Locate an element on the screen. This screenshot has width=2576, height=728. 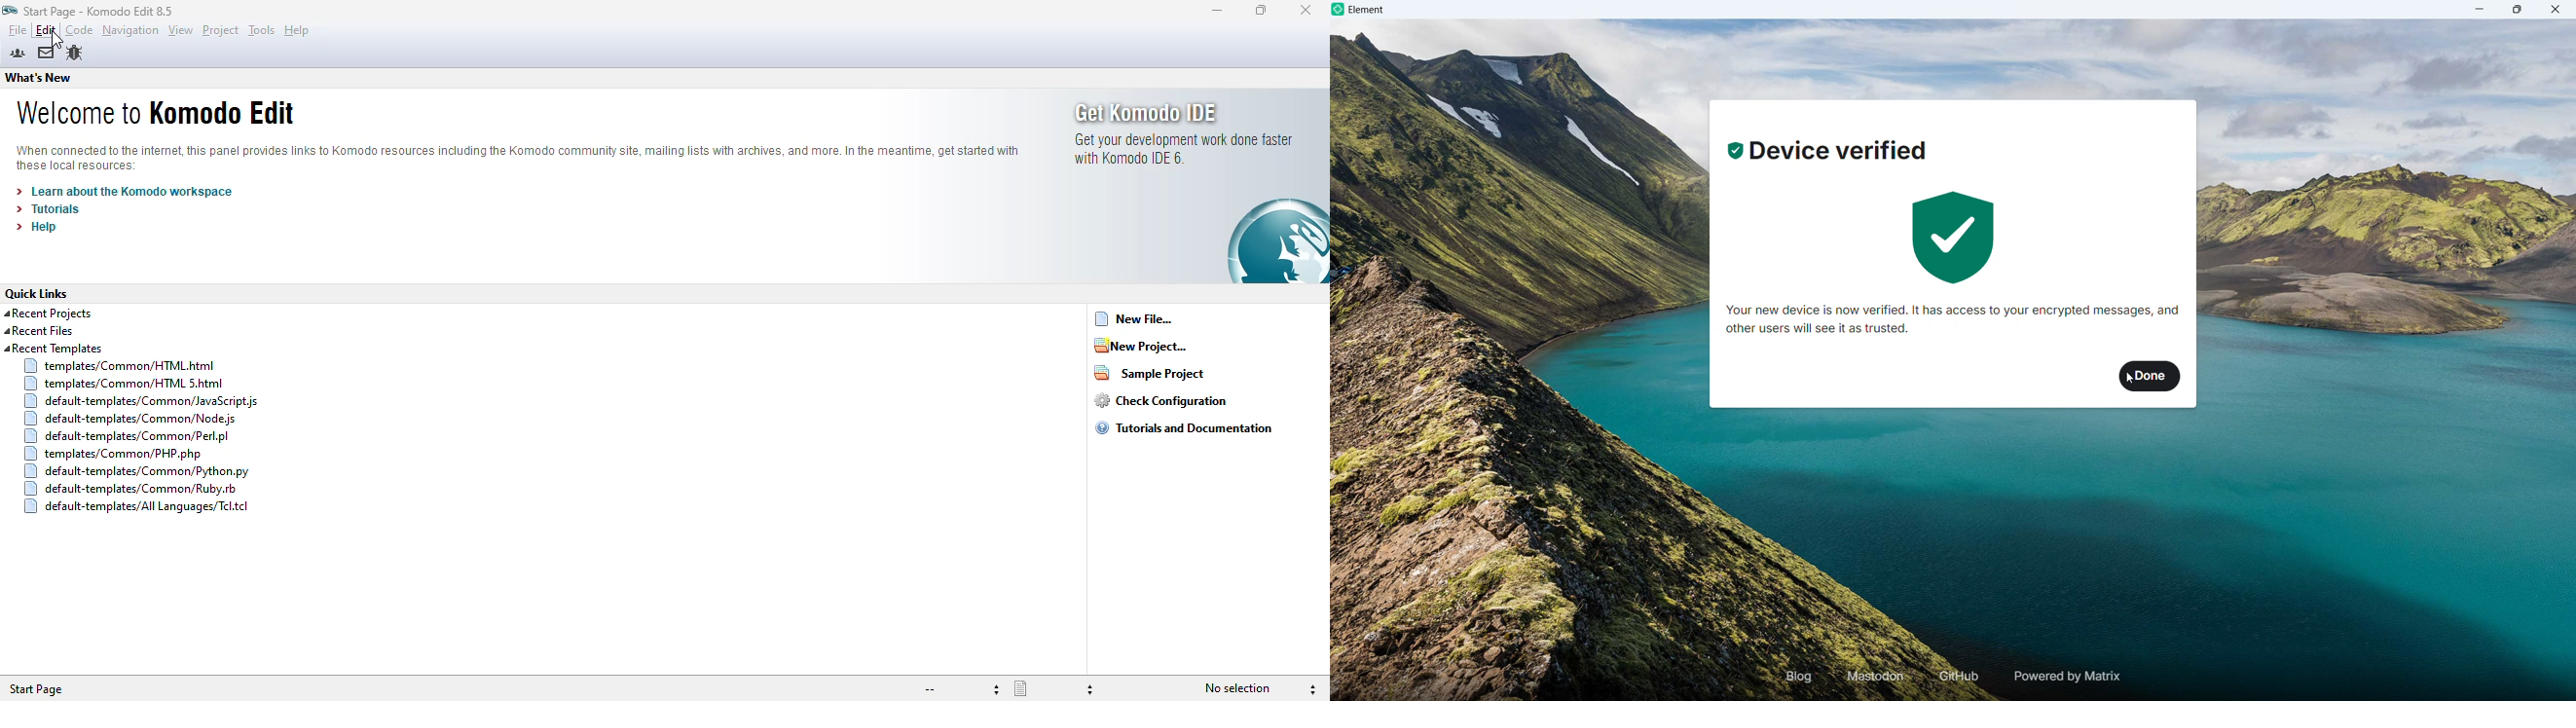
GIT hub  is located at coordinates (1956, 677).